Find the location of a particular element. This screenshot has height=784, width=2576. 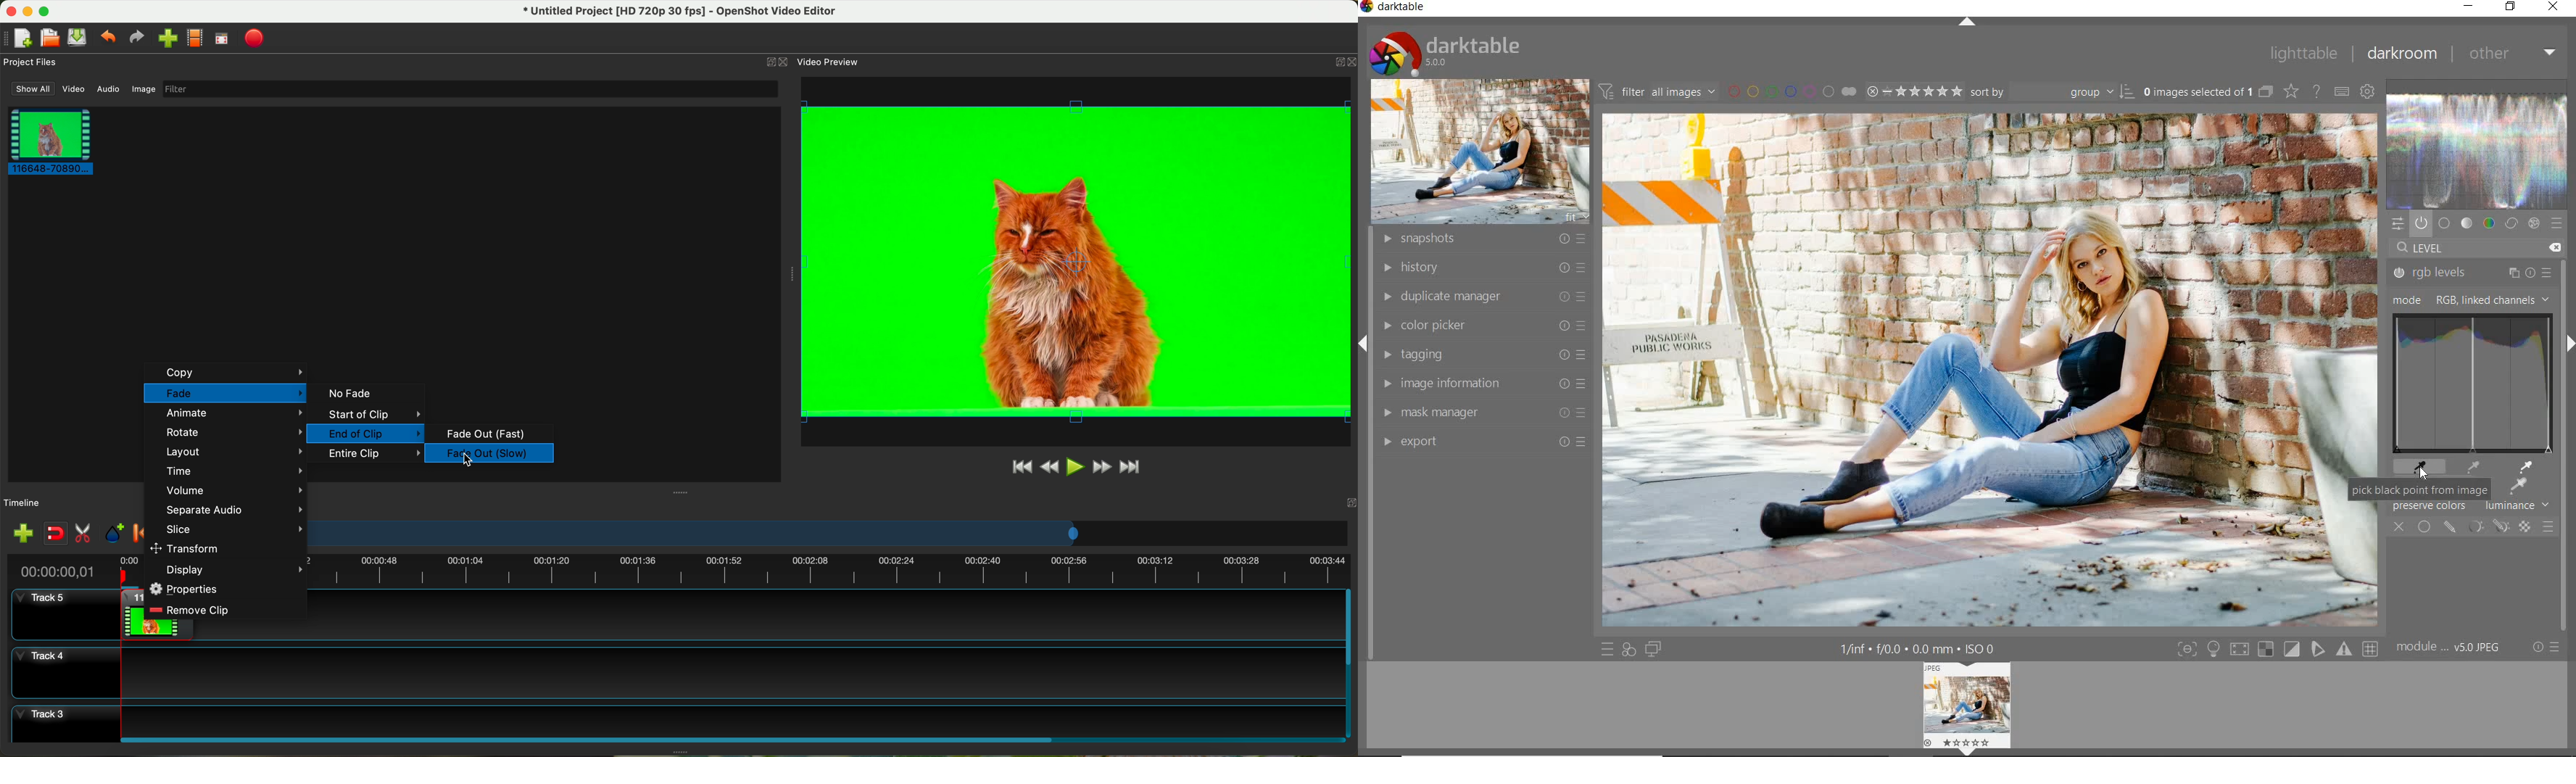

display information is located at coordinates (1929, 649).